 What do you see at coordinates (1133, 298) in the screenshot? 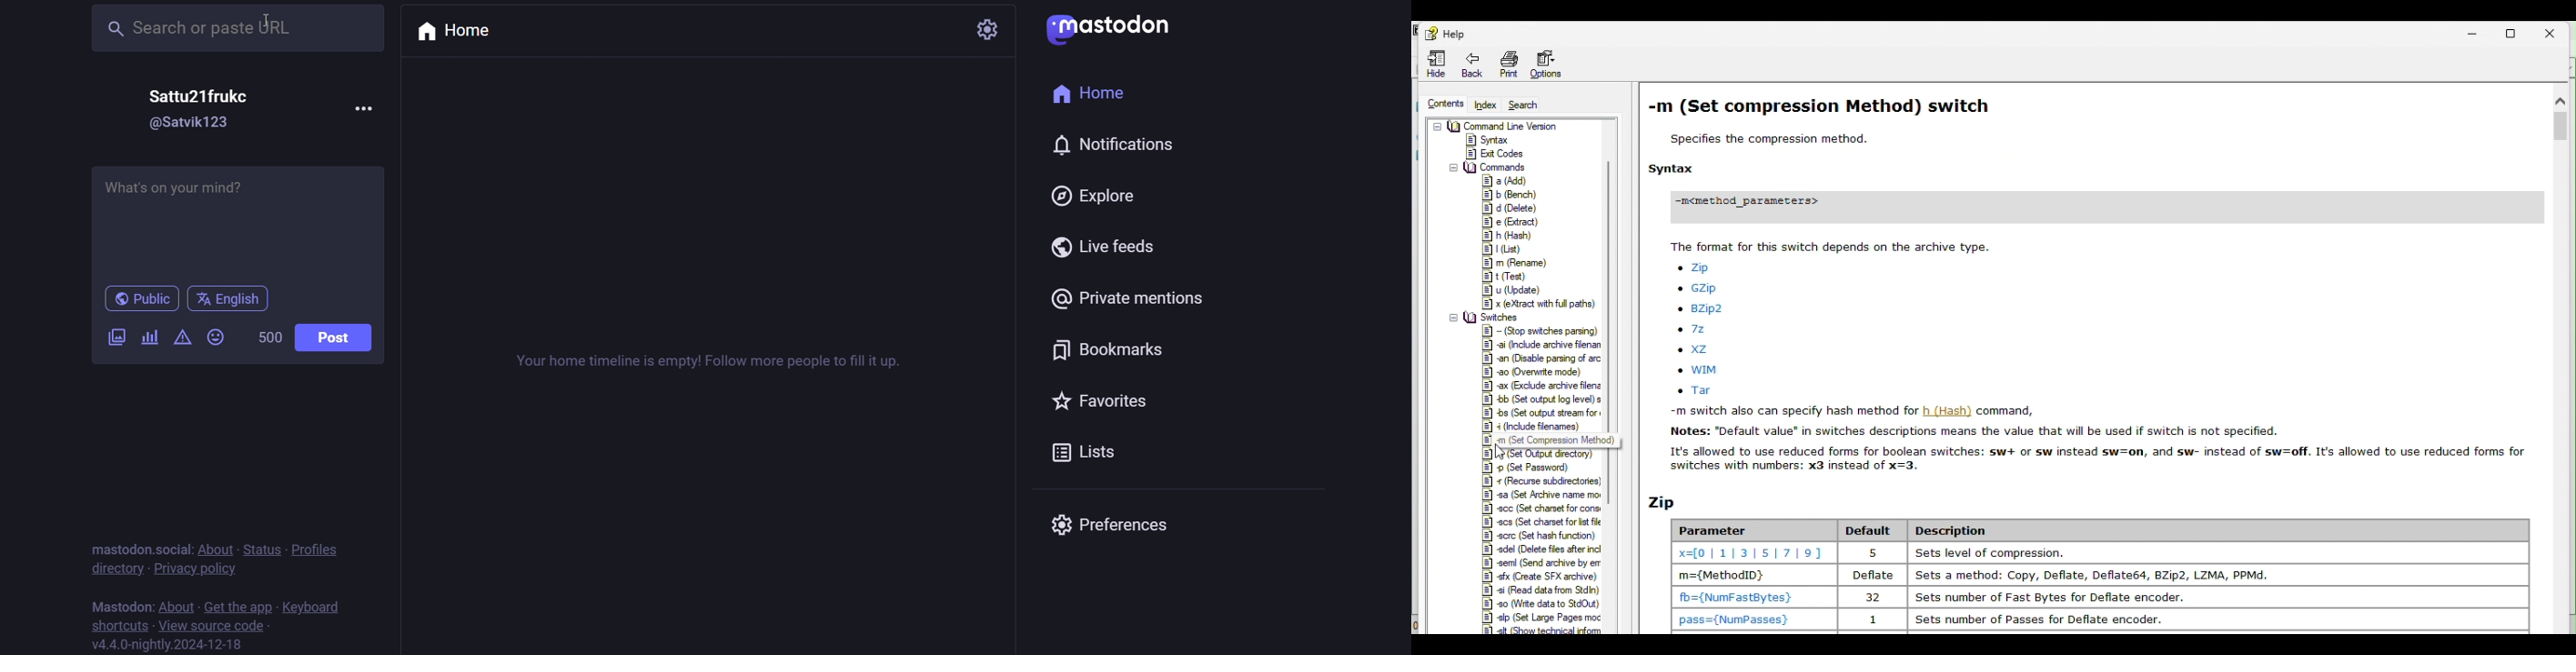
I see `private mention` at bounding box center [1133, 298].